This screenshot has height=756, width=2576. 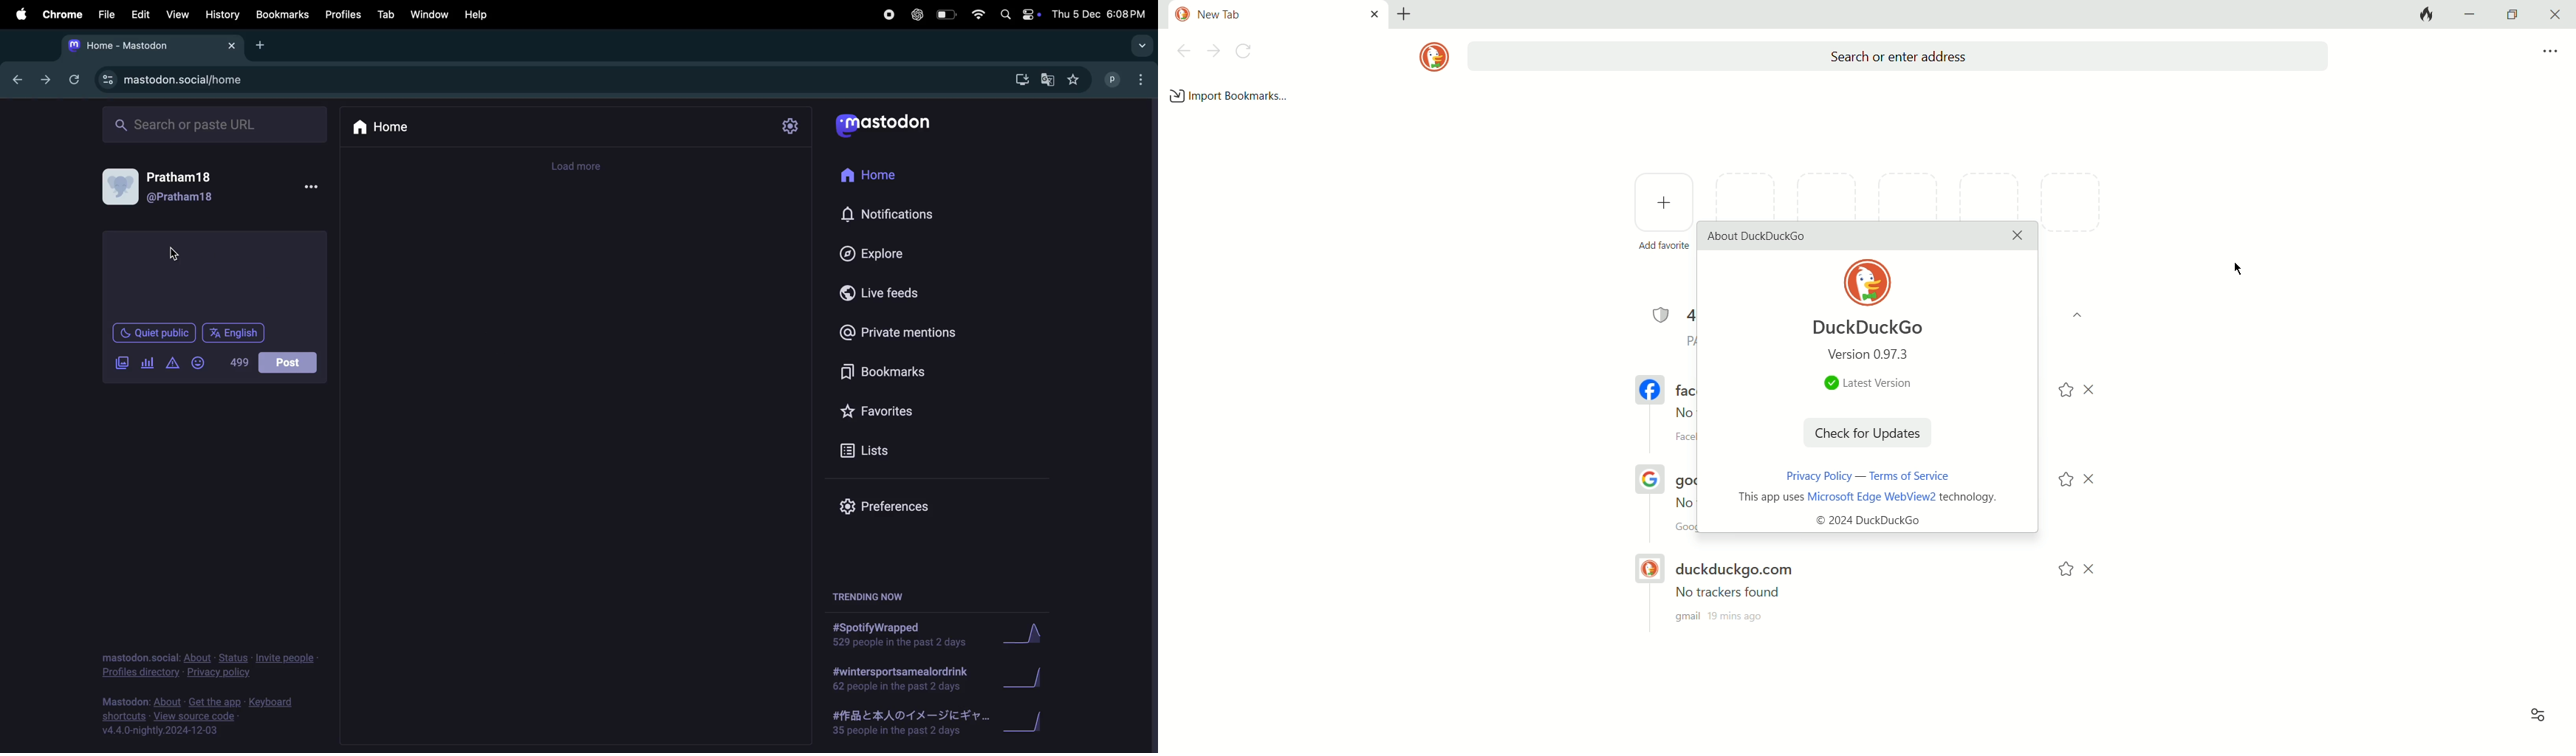 I want to click on view, so click(x=175, y=14).